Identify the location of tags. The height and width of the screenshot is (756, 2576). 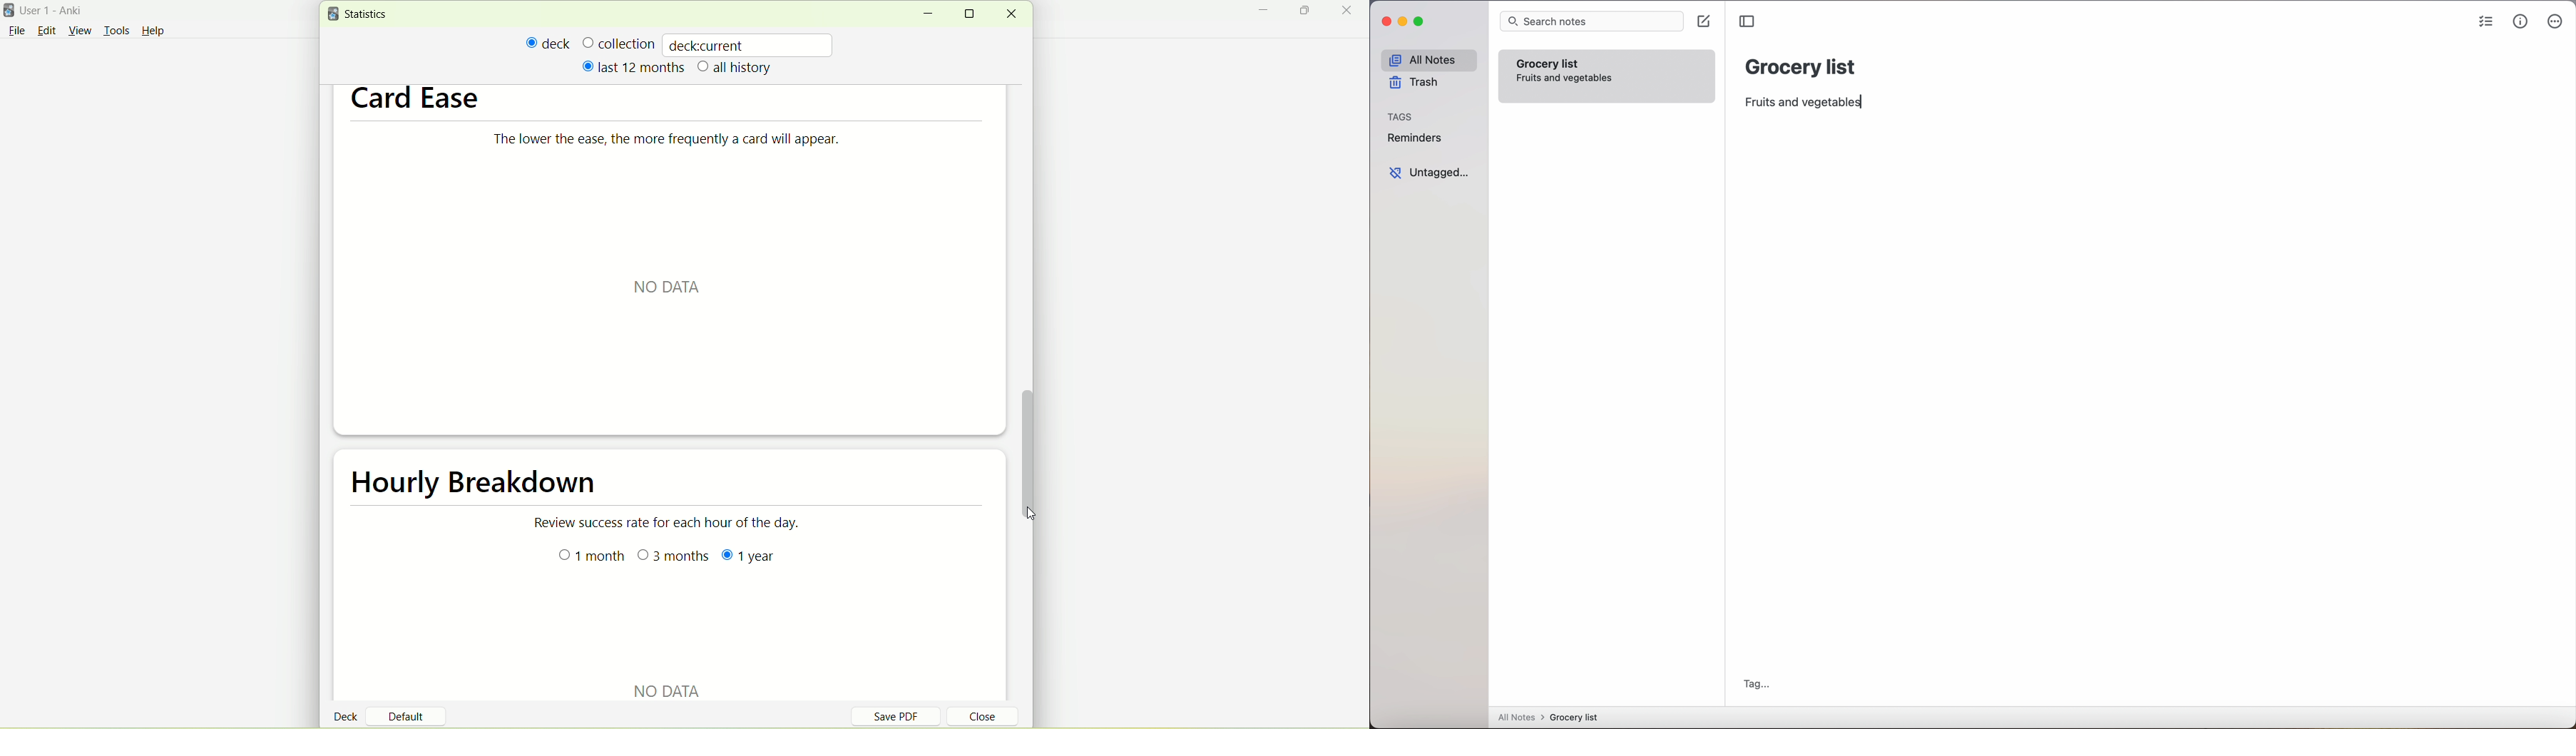
(1401, 118).